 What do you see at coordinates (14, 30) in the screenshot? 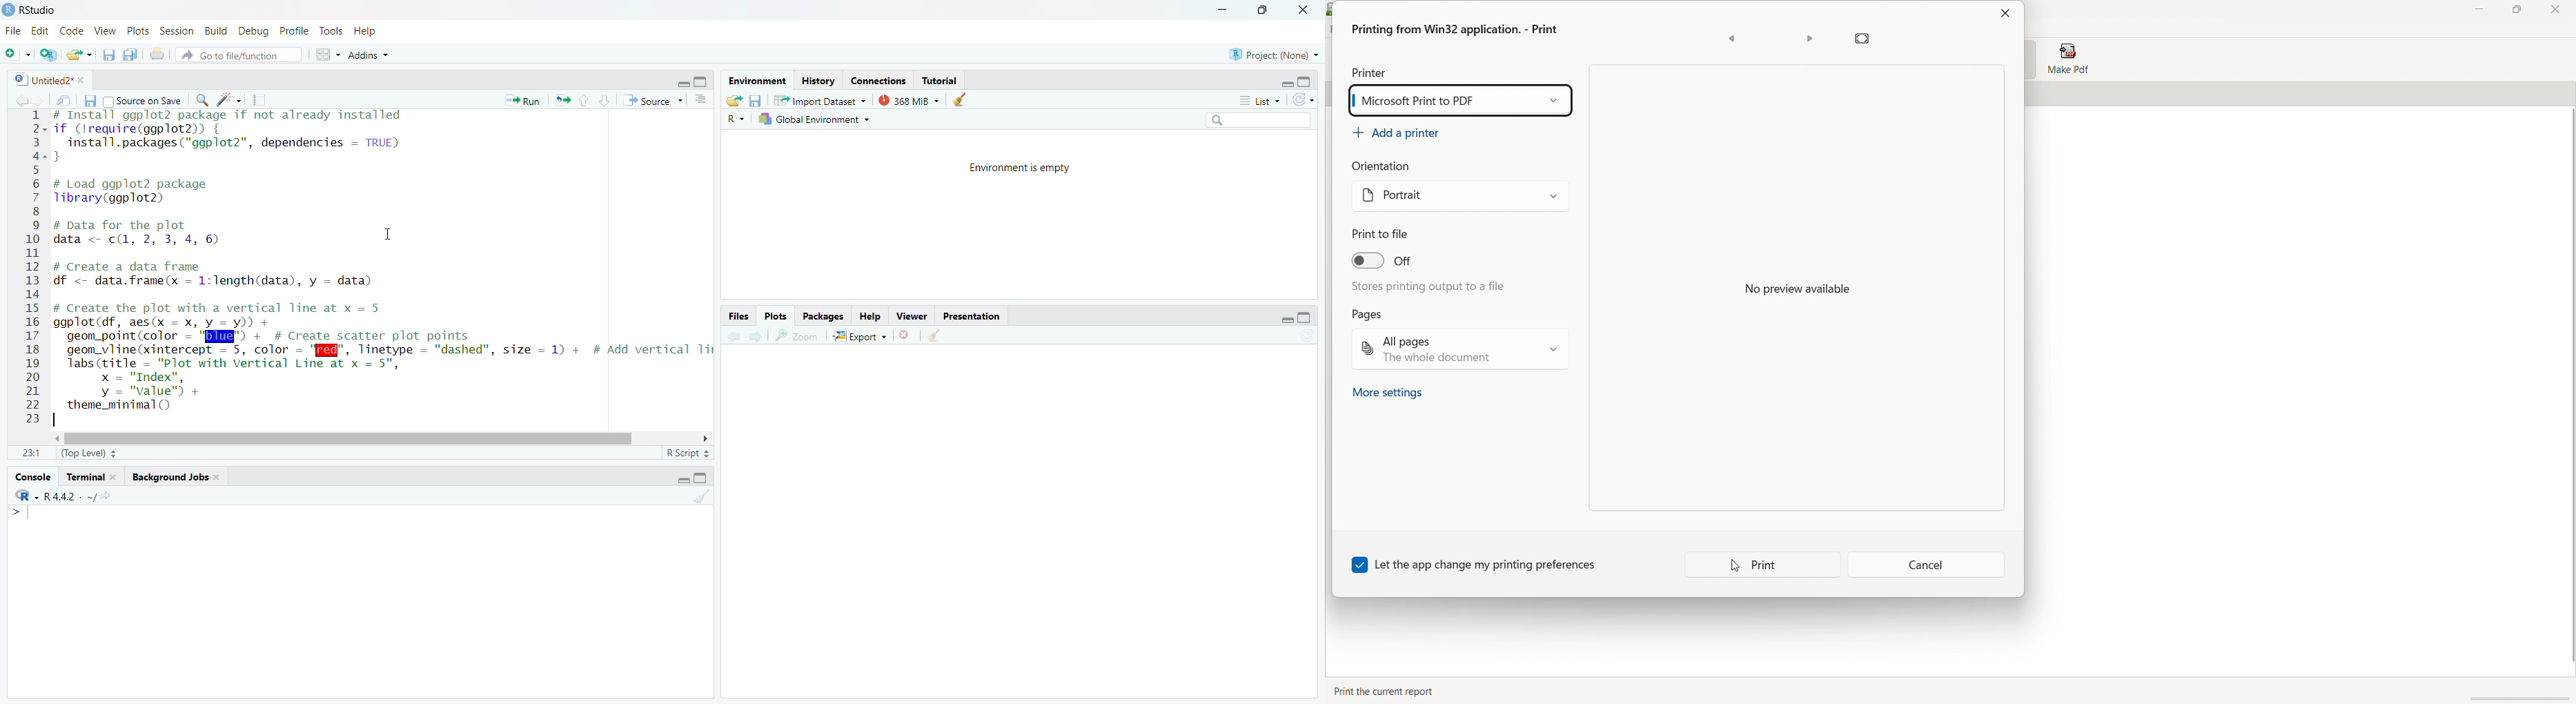
I see `File` at bounding box center [14, 30].